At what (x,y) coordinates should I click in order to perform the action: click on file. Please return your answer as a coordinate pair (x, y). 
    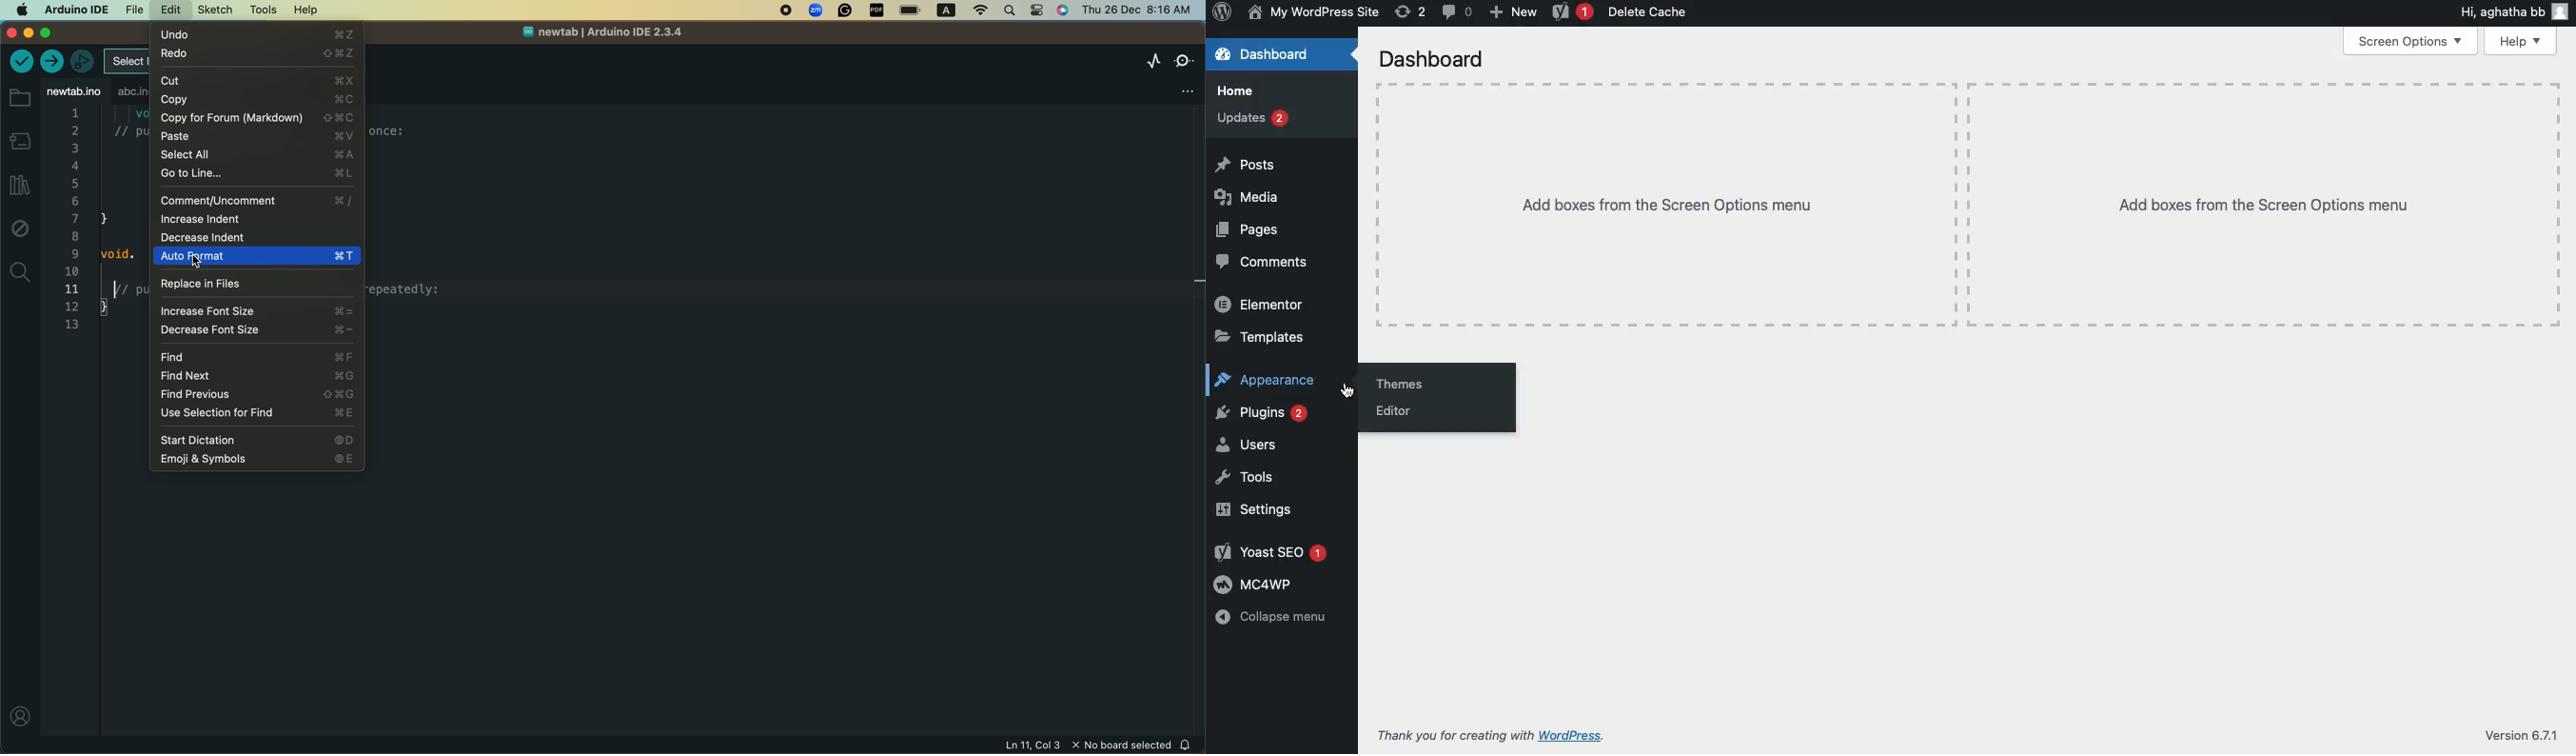
    Looking at the image, I should click on (131, 9).